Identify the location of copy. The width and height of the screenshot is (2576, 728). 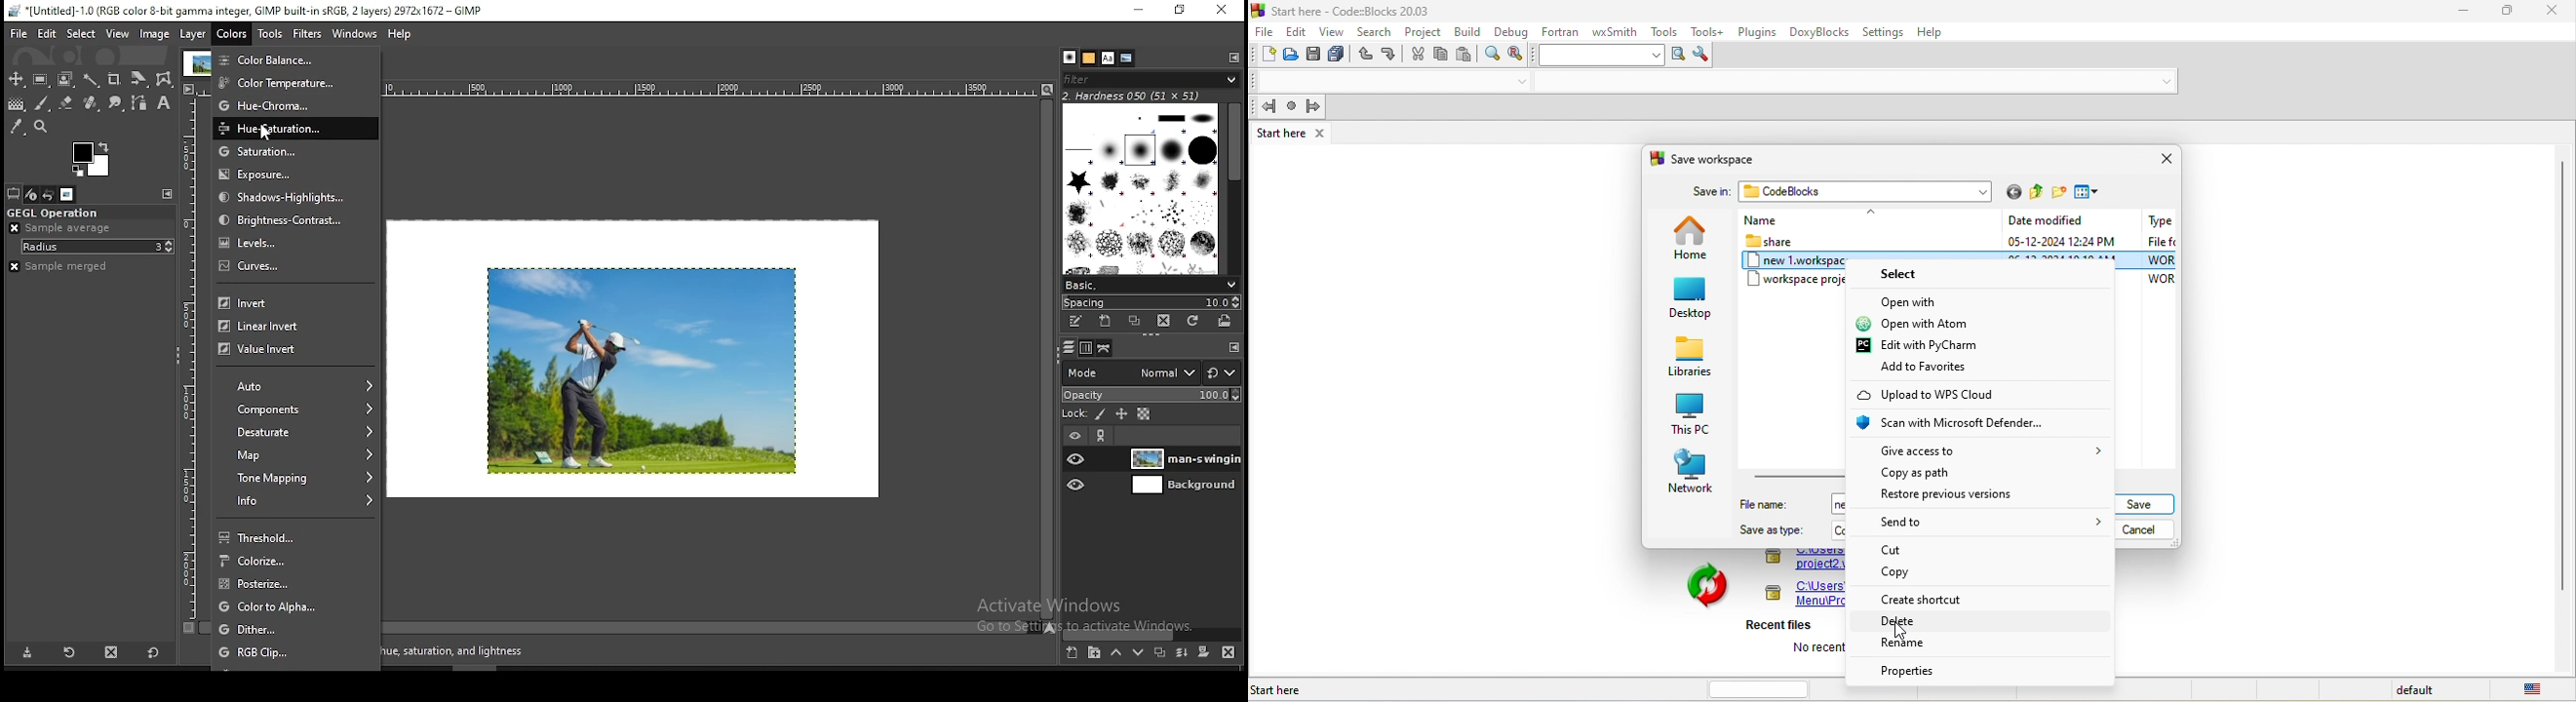
(1442, 54).